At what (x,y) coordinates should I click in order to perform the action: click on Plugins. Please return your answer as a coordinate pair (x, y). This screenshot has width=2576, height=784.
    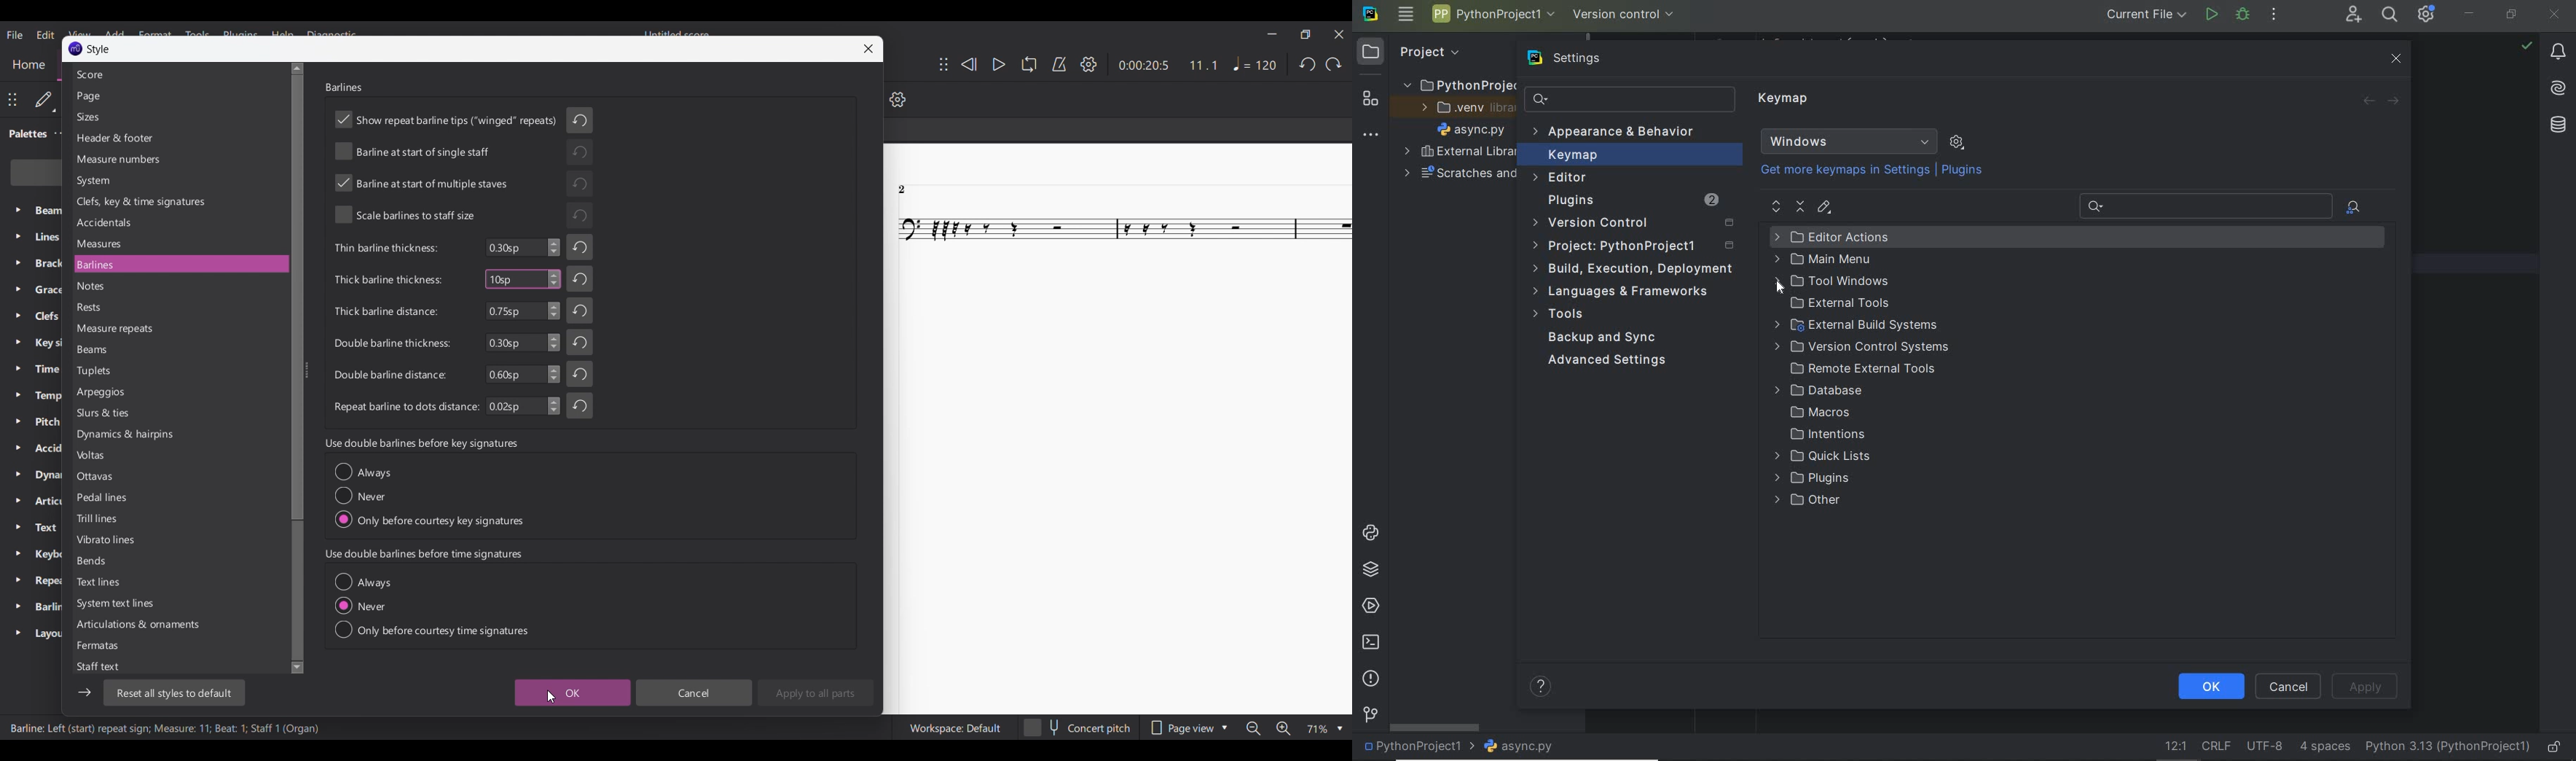
    Looking at the image, I should click on (1631, 200).